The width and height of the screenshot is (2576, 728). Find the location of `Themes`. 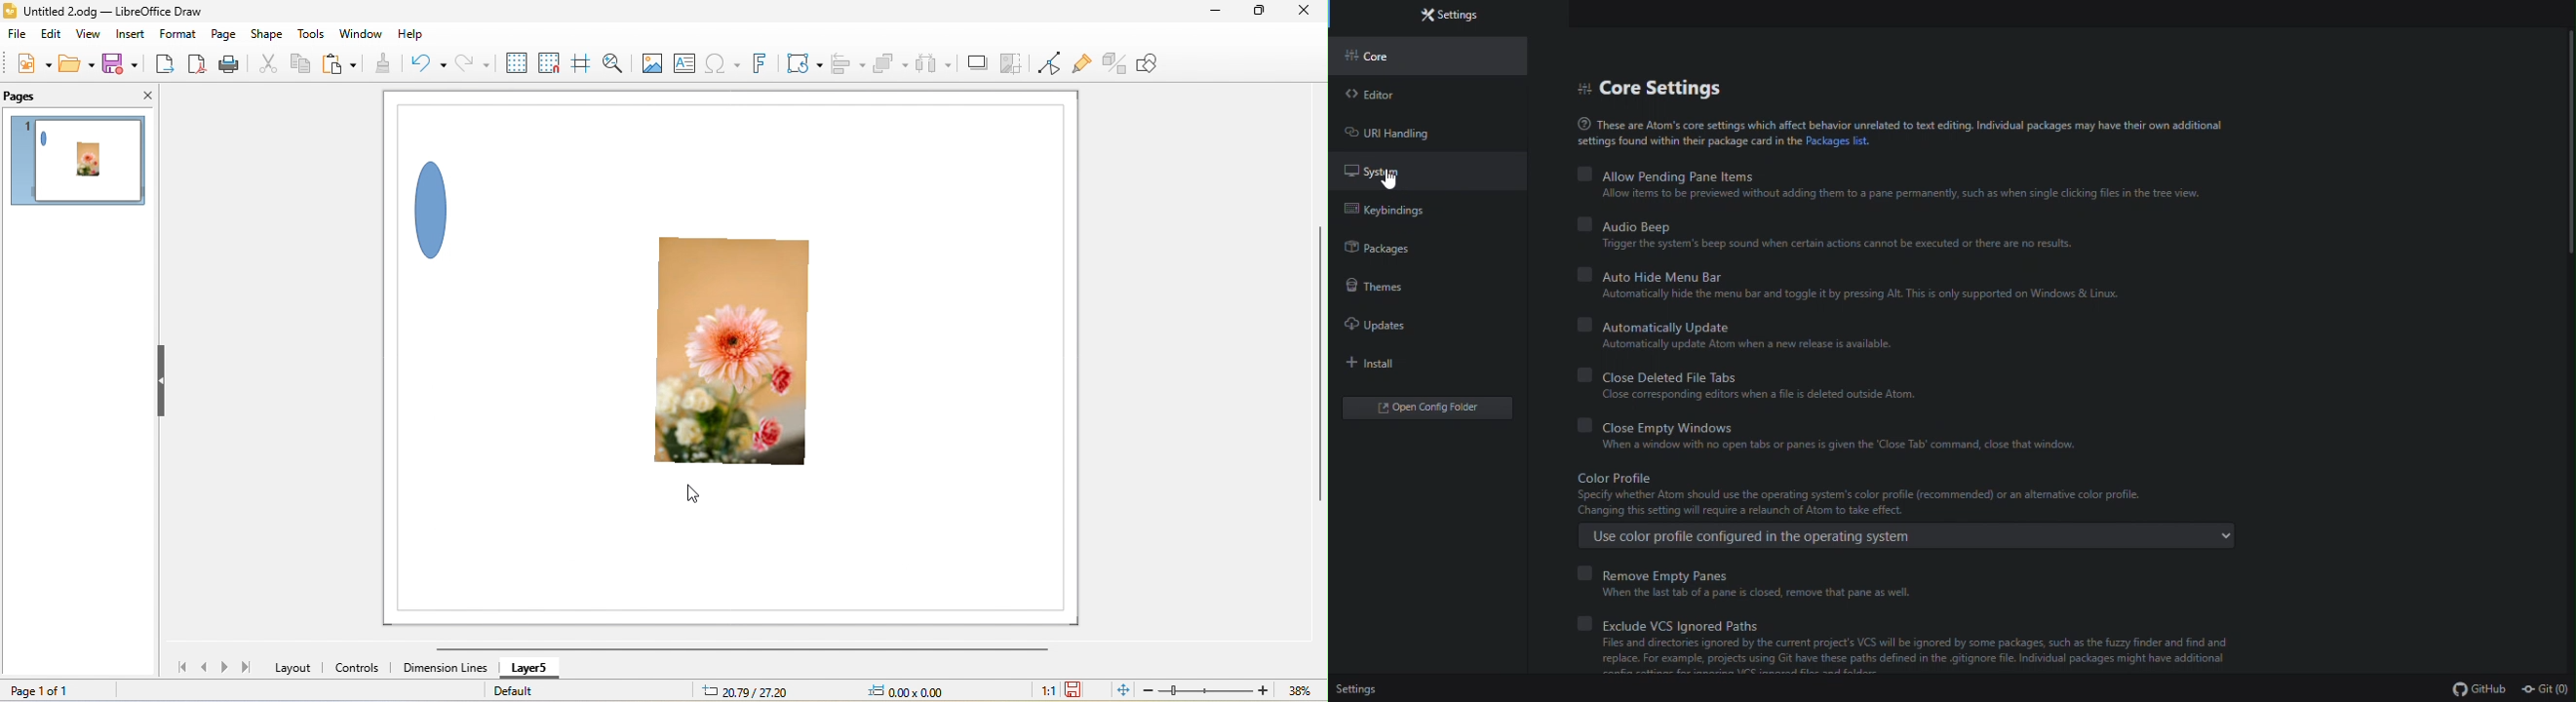

Themes is located at coordinates (1431, 286).